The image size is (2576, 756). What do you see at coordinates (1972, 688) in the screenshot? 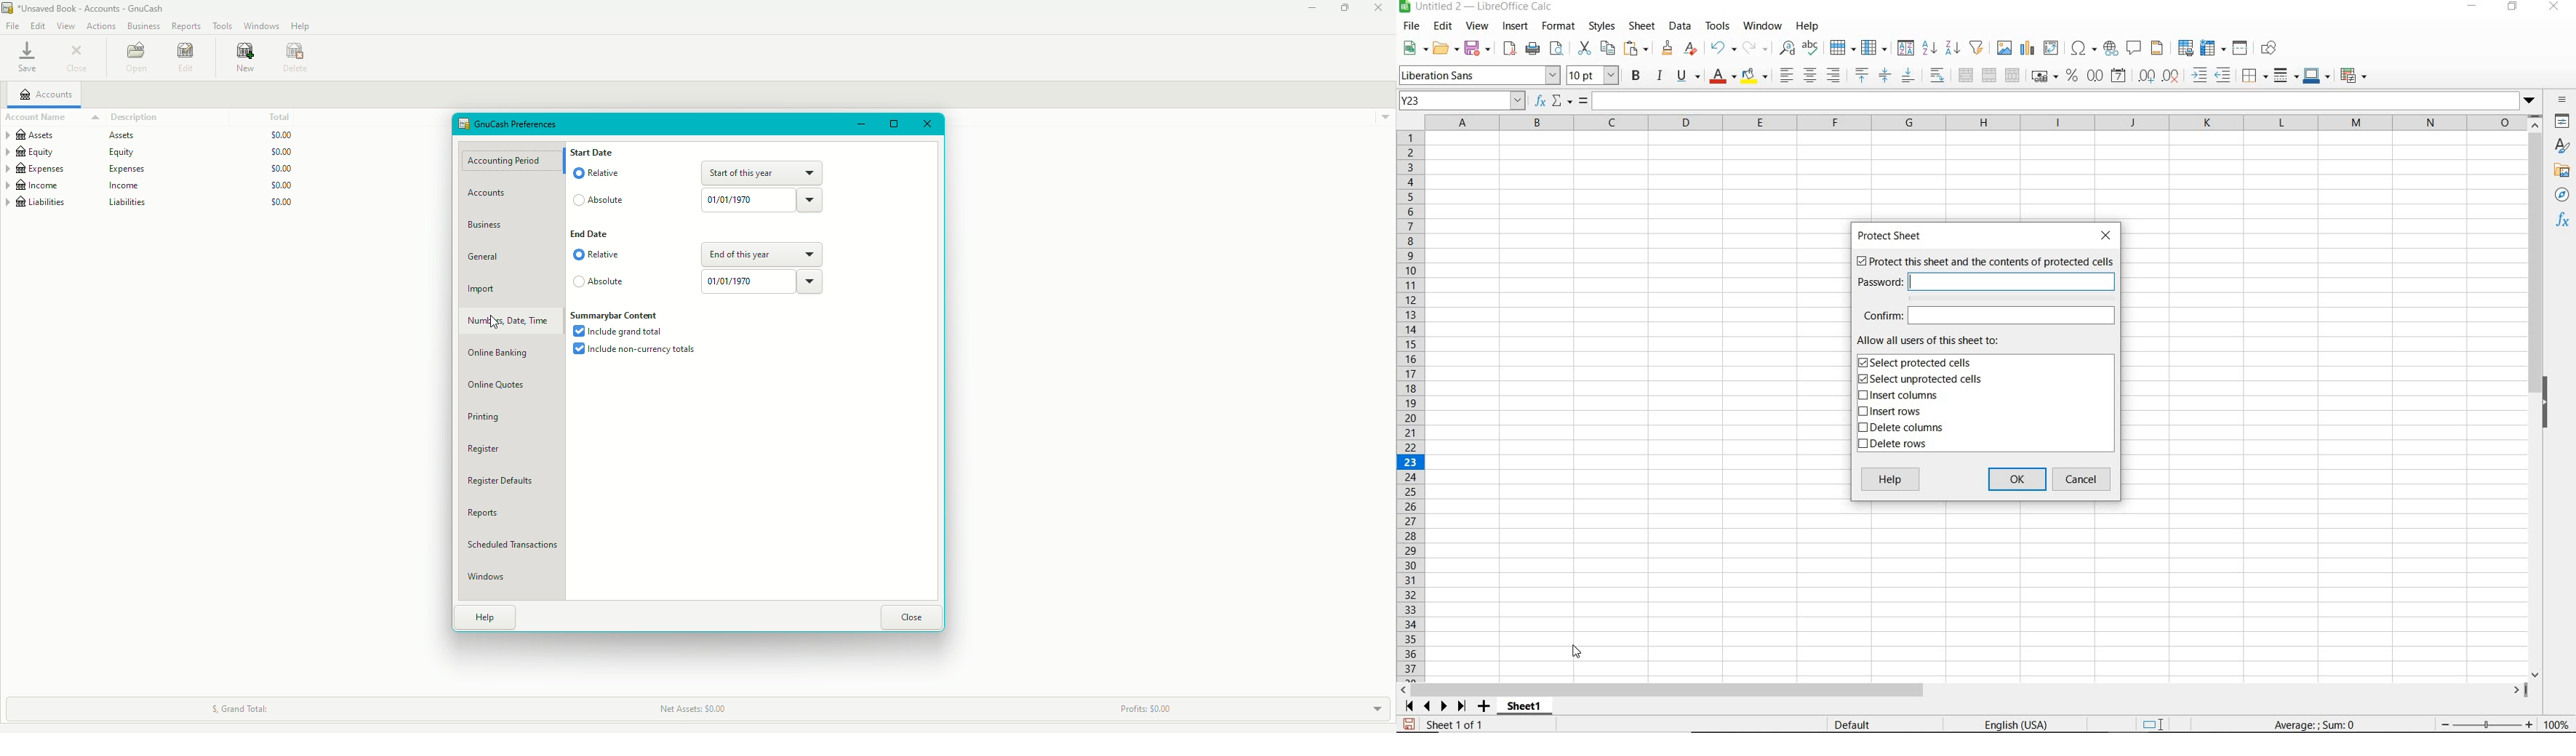
I see `horizontal scroll bar` at bounding box center [1972, 688].